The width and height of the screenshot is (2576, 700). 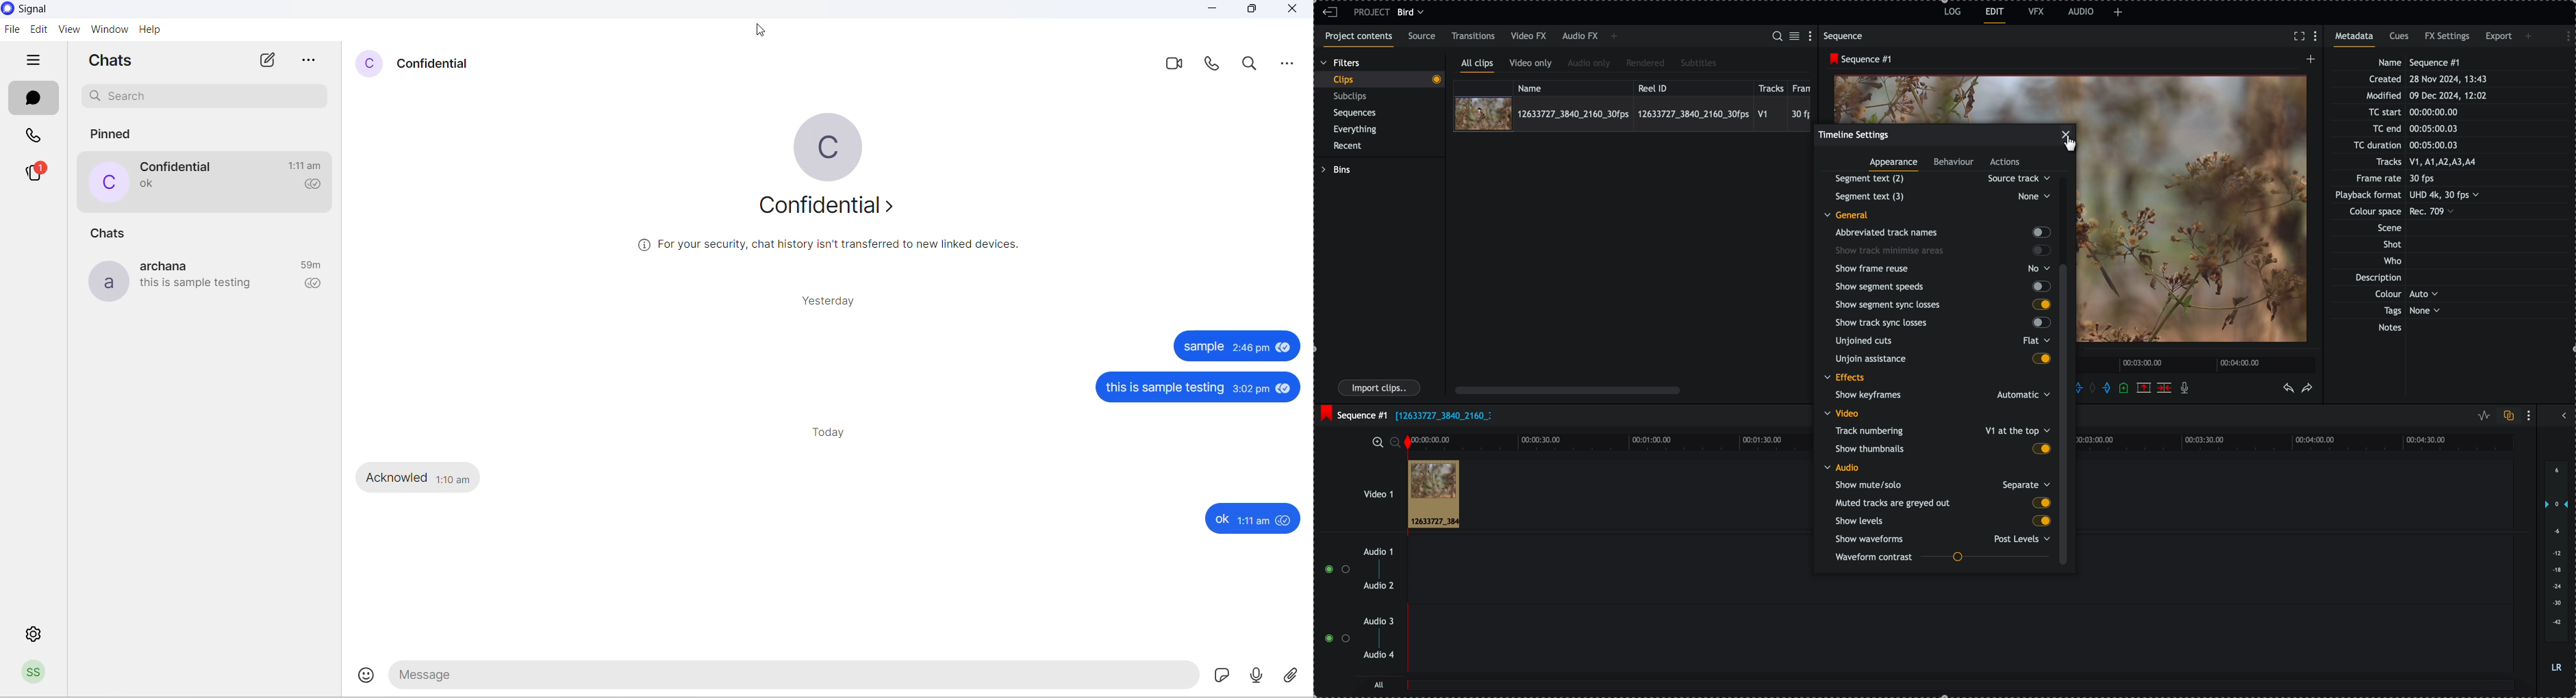 What do you see at coordinates (767, 29) in the screenshot?
I see `cursor` at bounding box center [767, 29].